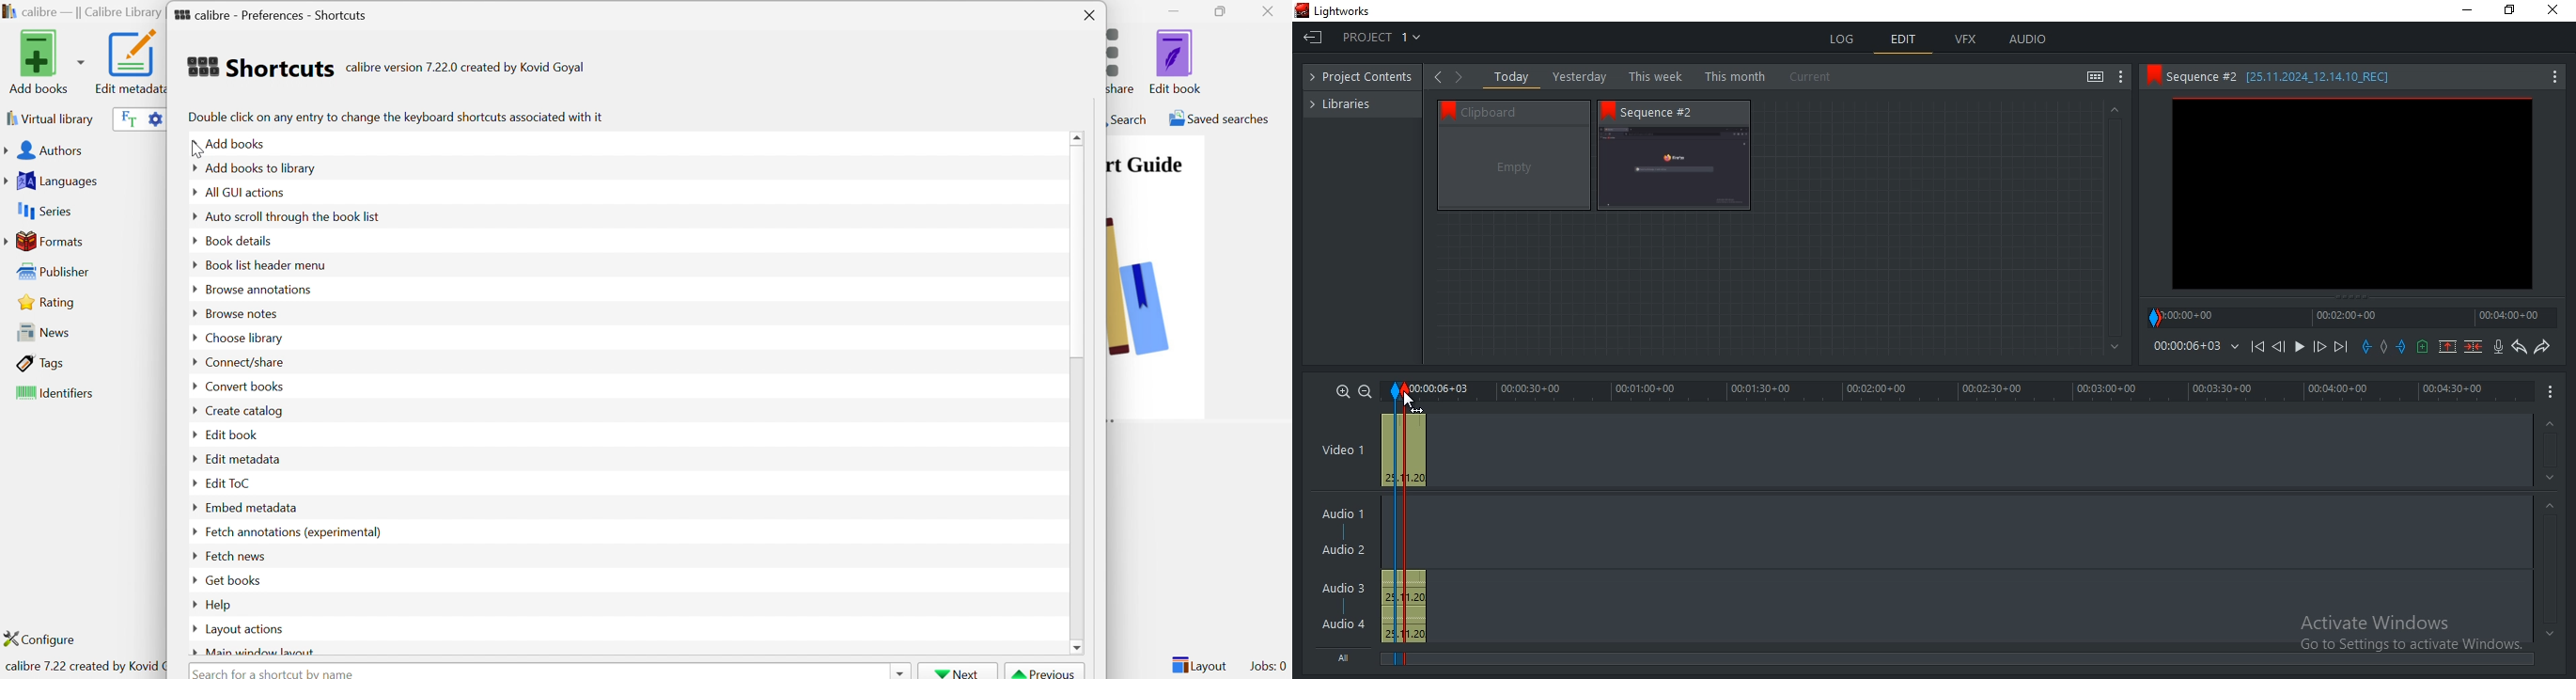  What do you see at coordinates (191, 509) in the screenshot?
I see `Drop Down` at bounding box center [191, 509].